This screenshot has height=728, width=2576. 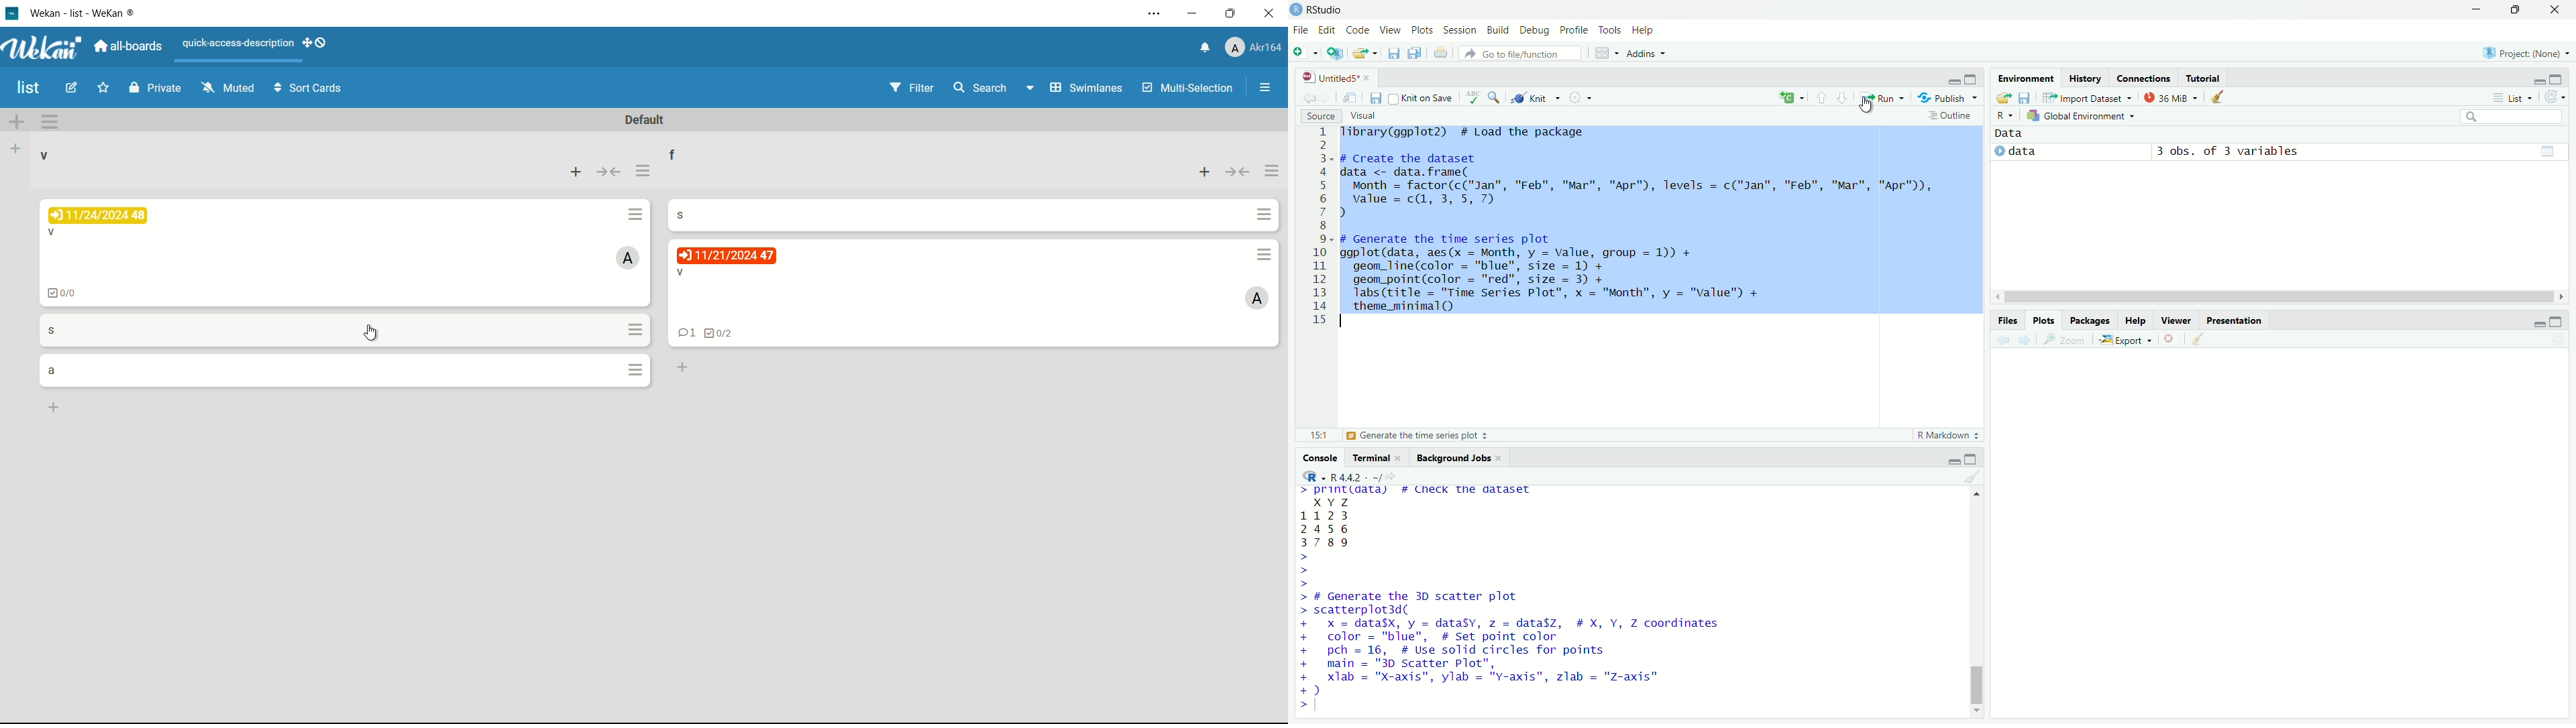 What do you see at coordinates (2534, 320) in the screenshot?
I see `minimize` at bounding box center [2534, 320].